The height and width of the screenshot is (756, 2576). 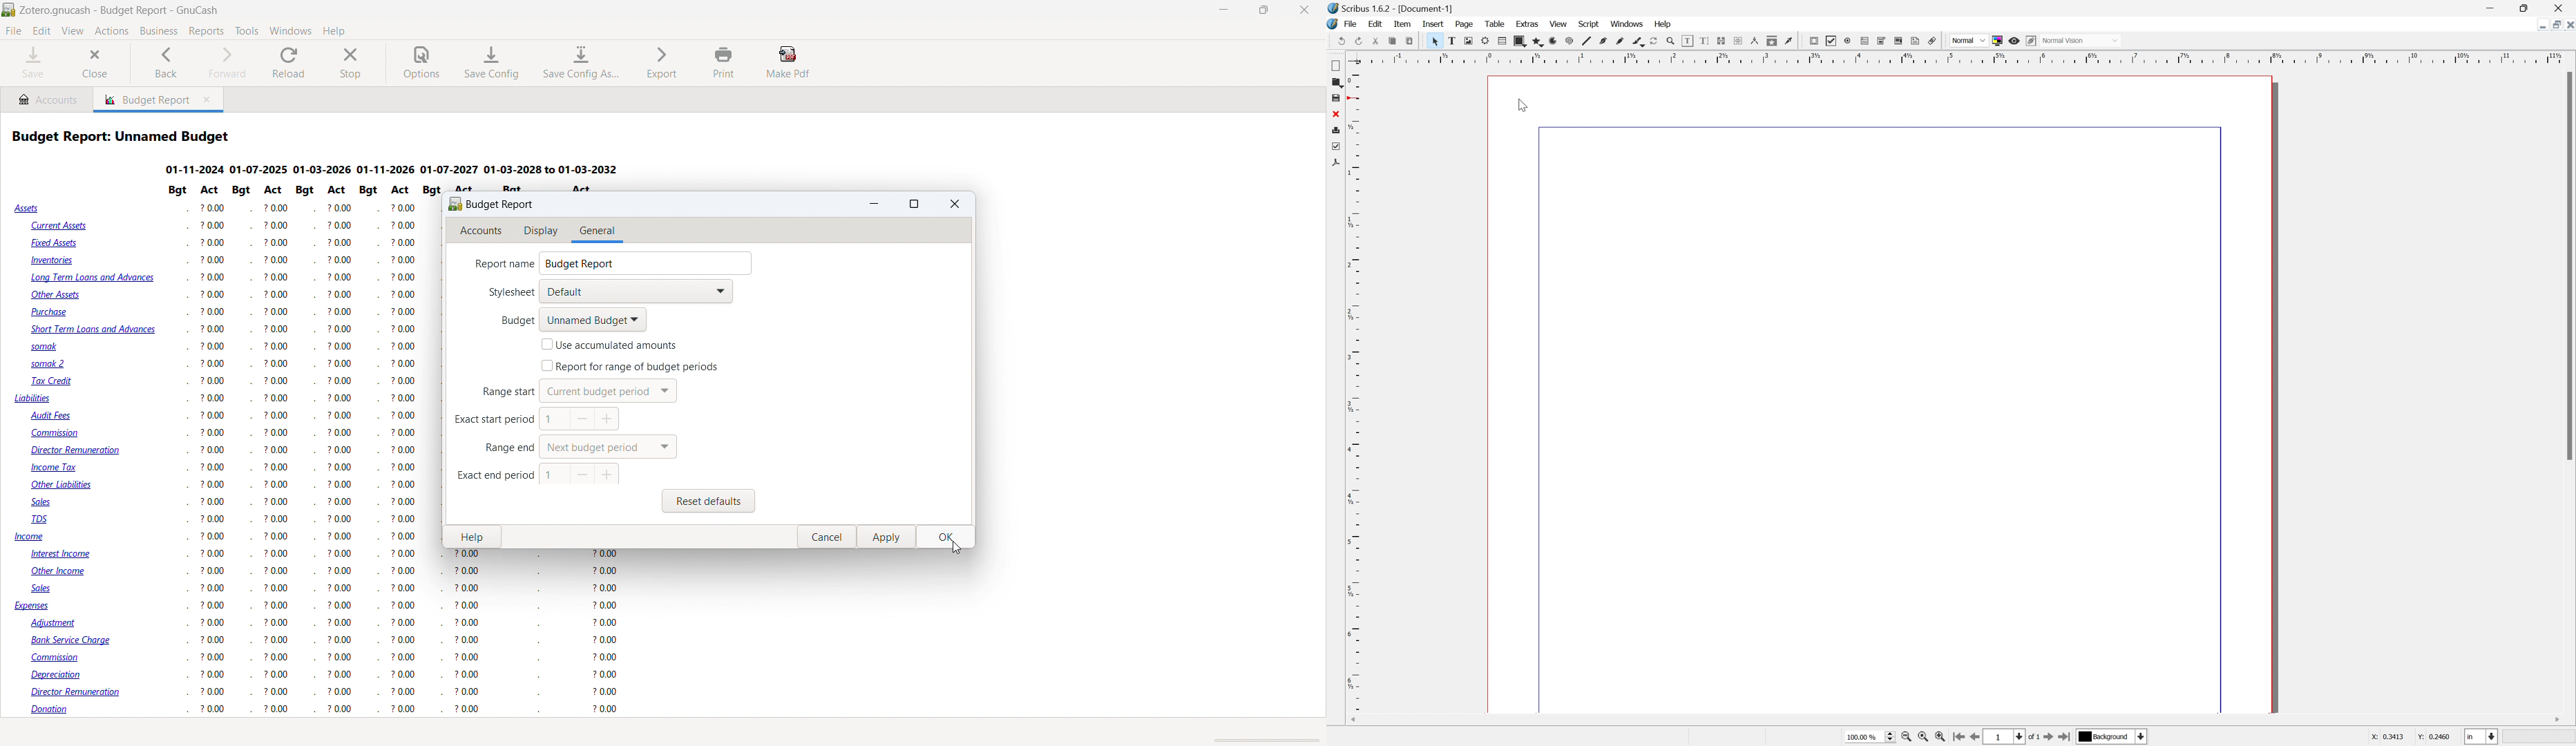 I want to click on edit, so click(x=42, y=31).